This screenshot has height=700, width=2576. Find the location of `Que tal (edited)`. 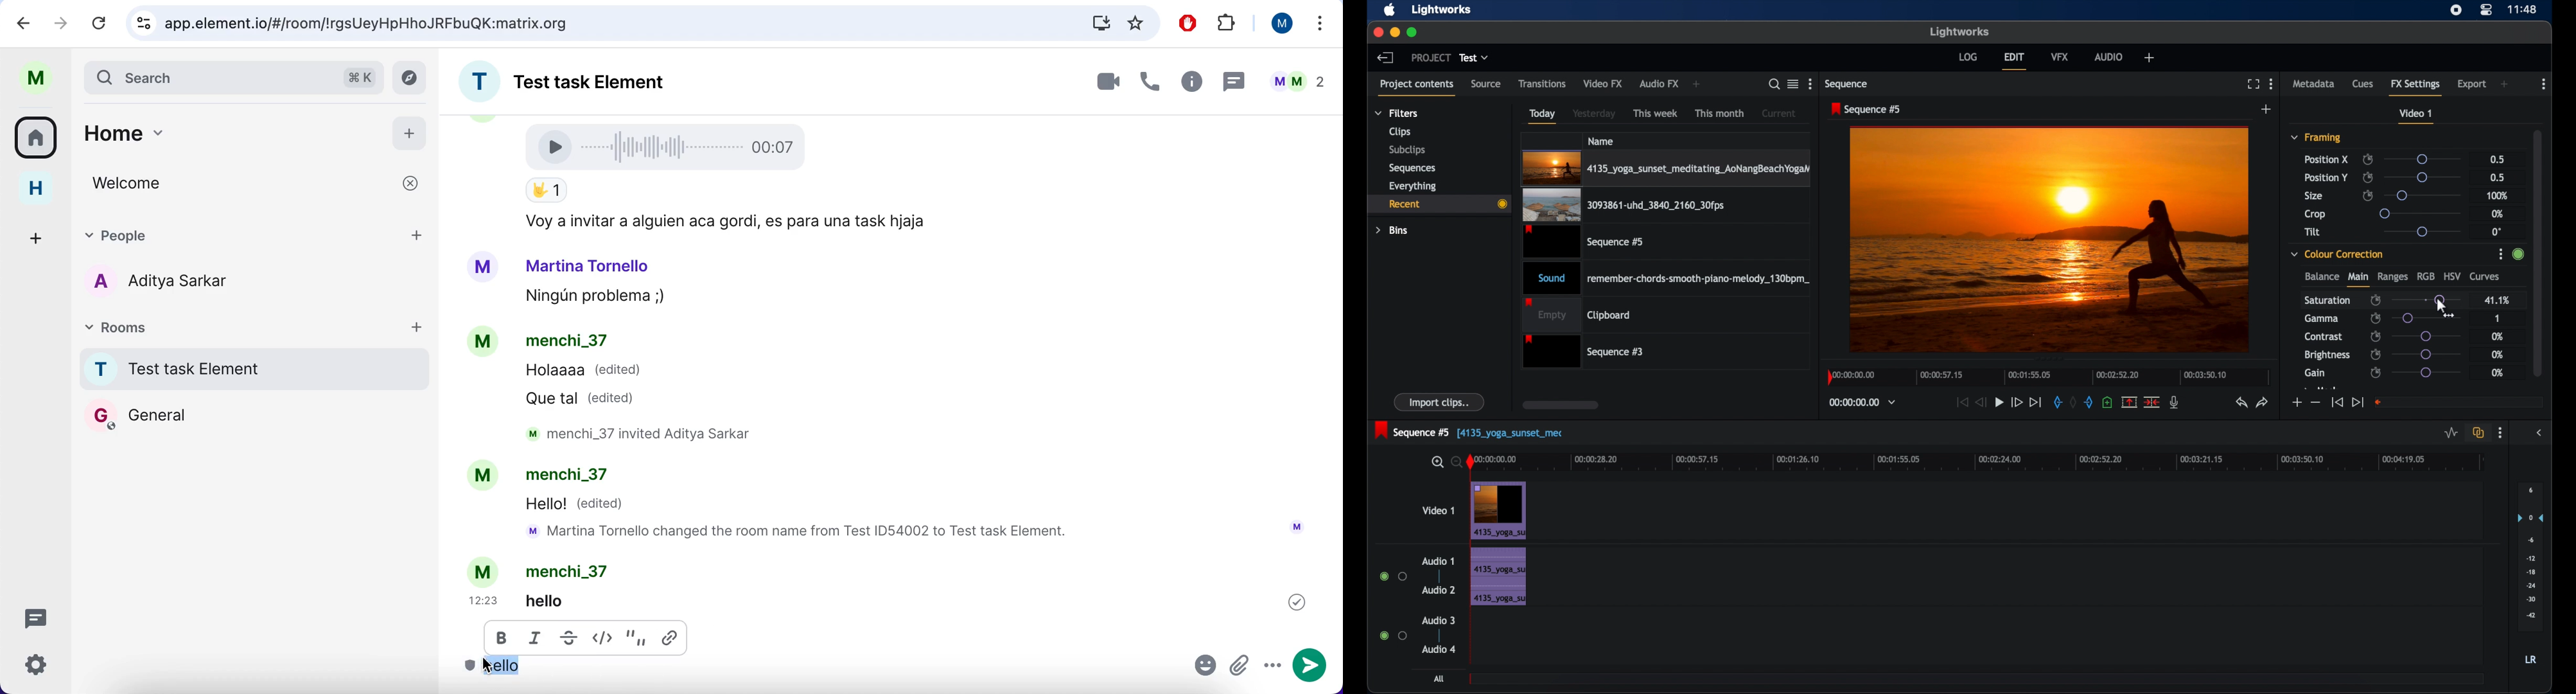

Que tal (edited) is located at coordinates (585, 398).